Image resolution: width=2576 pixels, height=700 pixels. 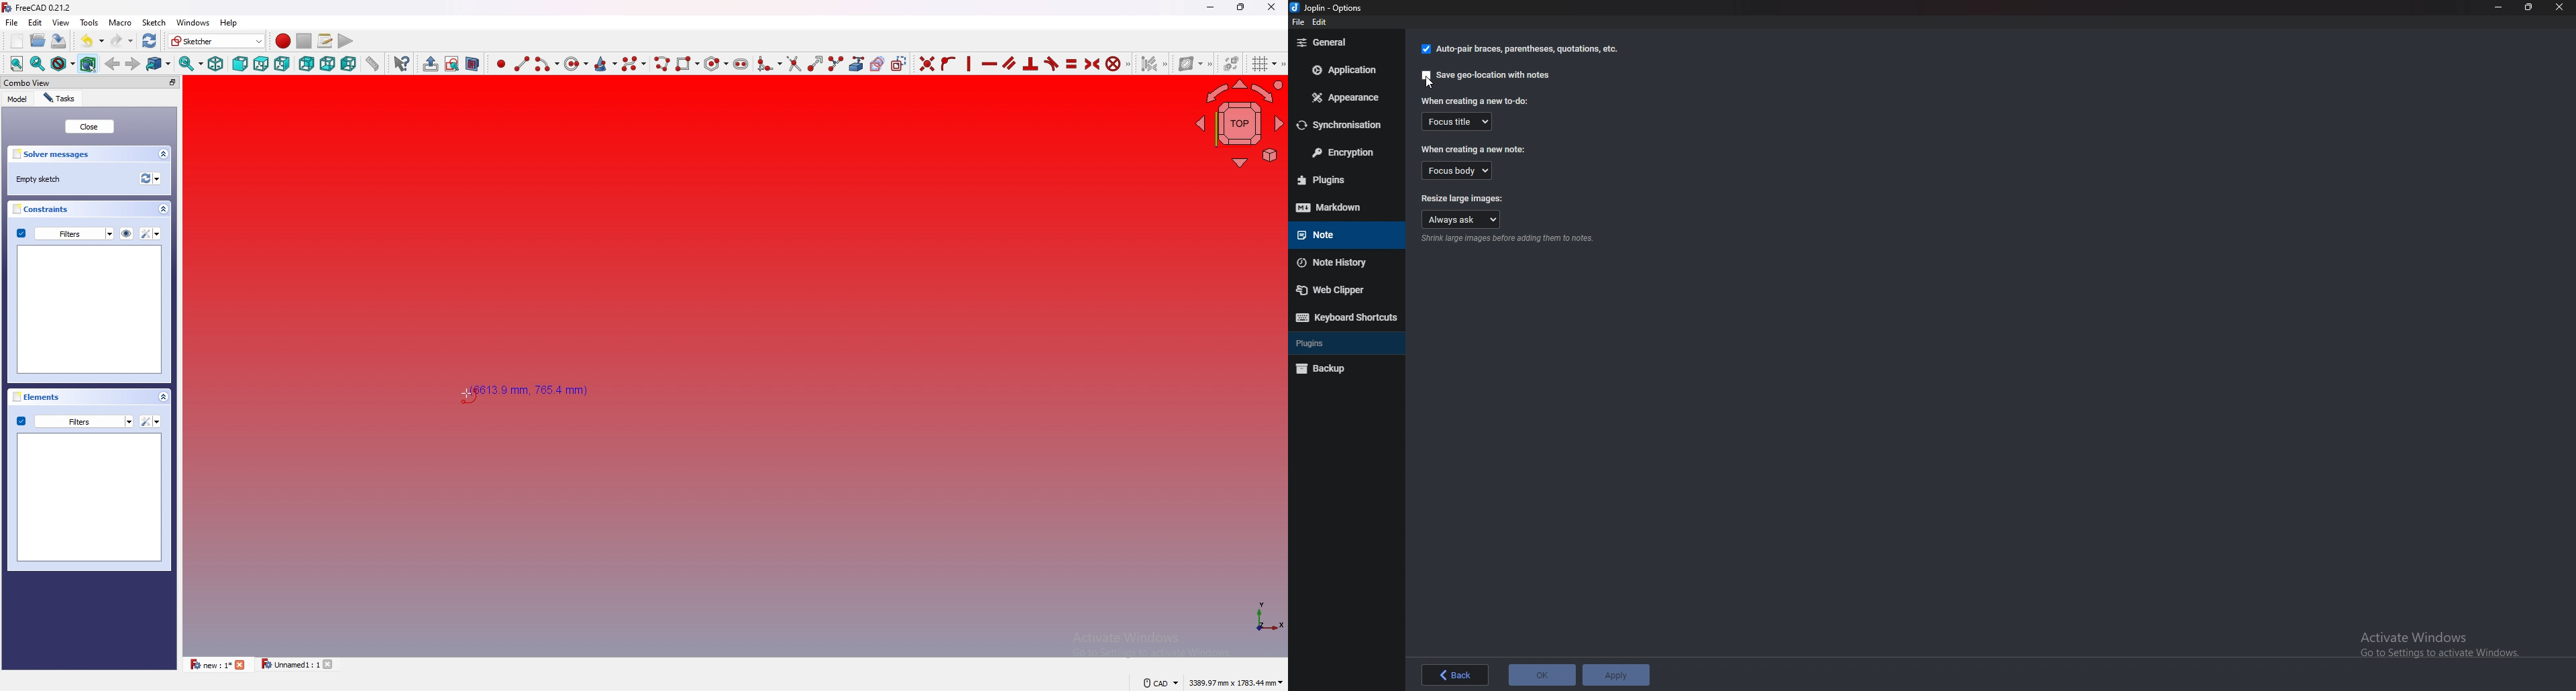 I want to click on collapse, so click(x=164, y=154).